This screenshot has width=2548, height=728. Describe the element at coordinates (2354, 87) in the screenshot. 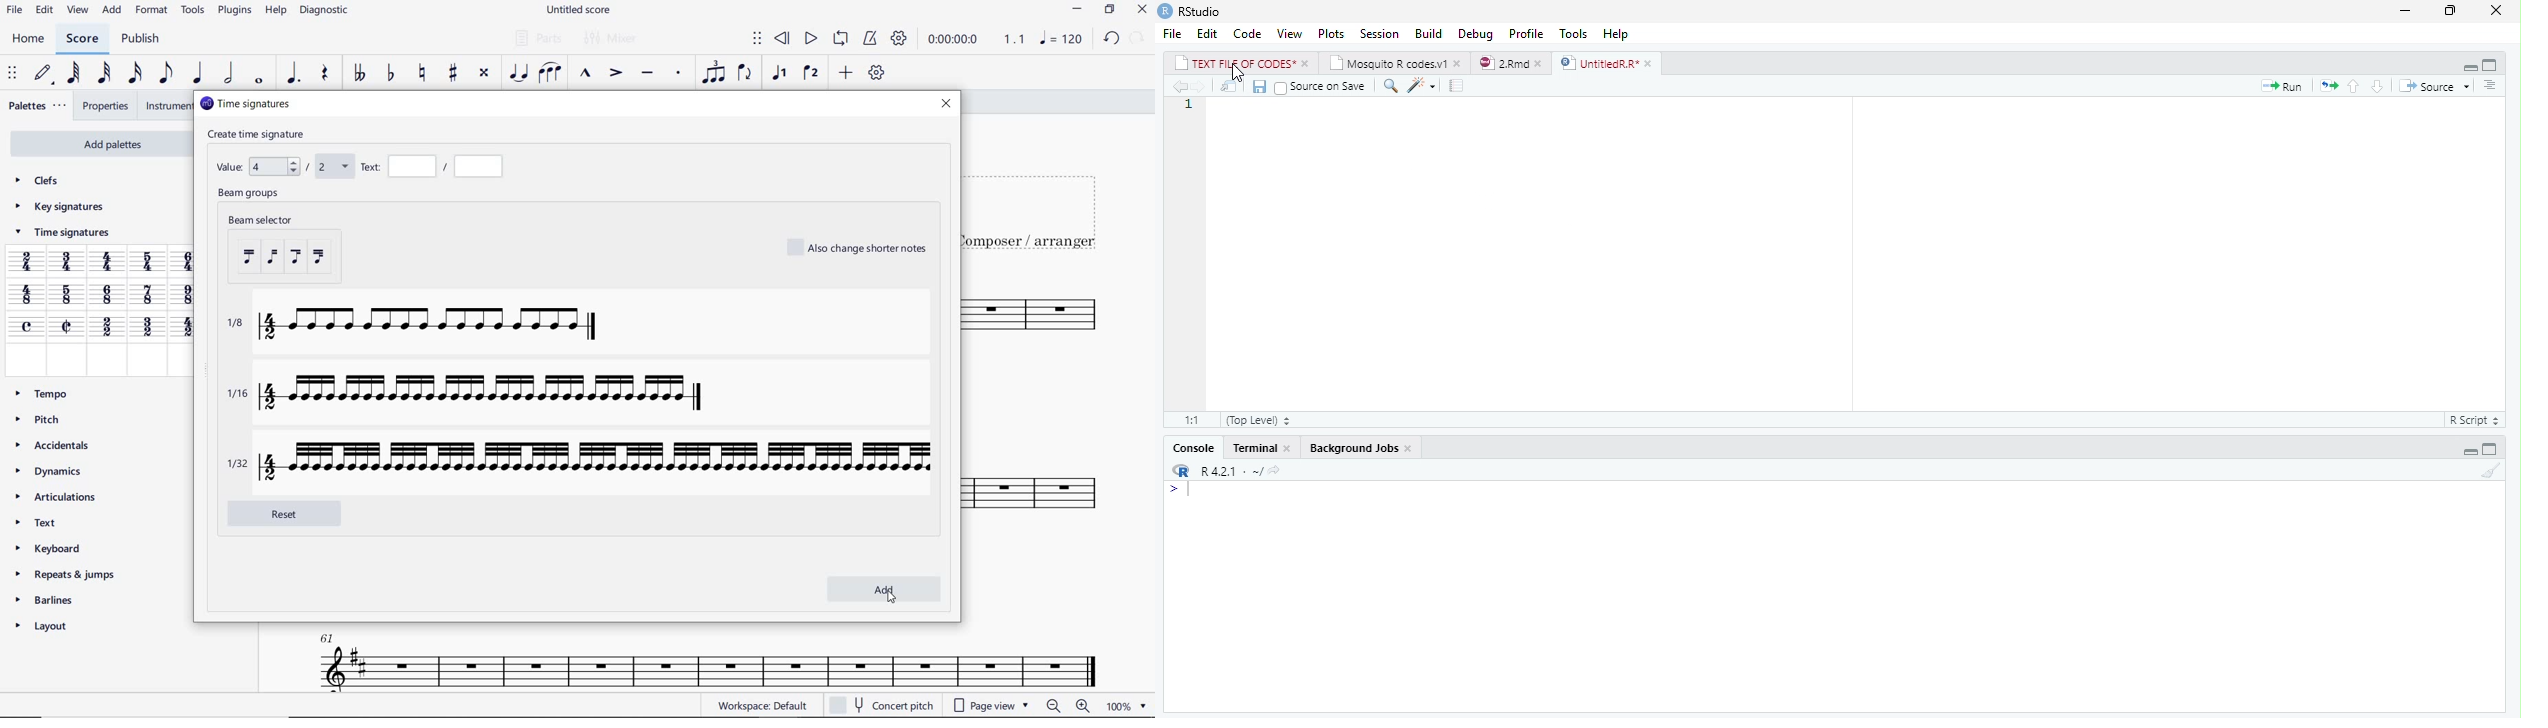

I see `previous section` at that location.